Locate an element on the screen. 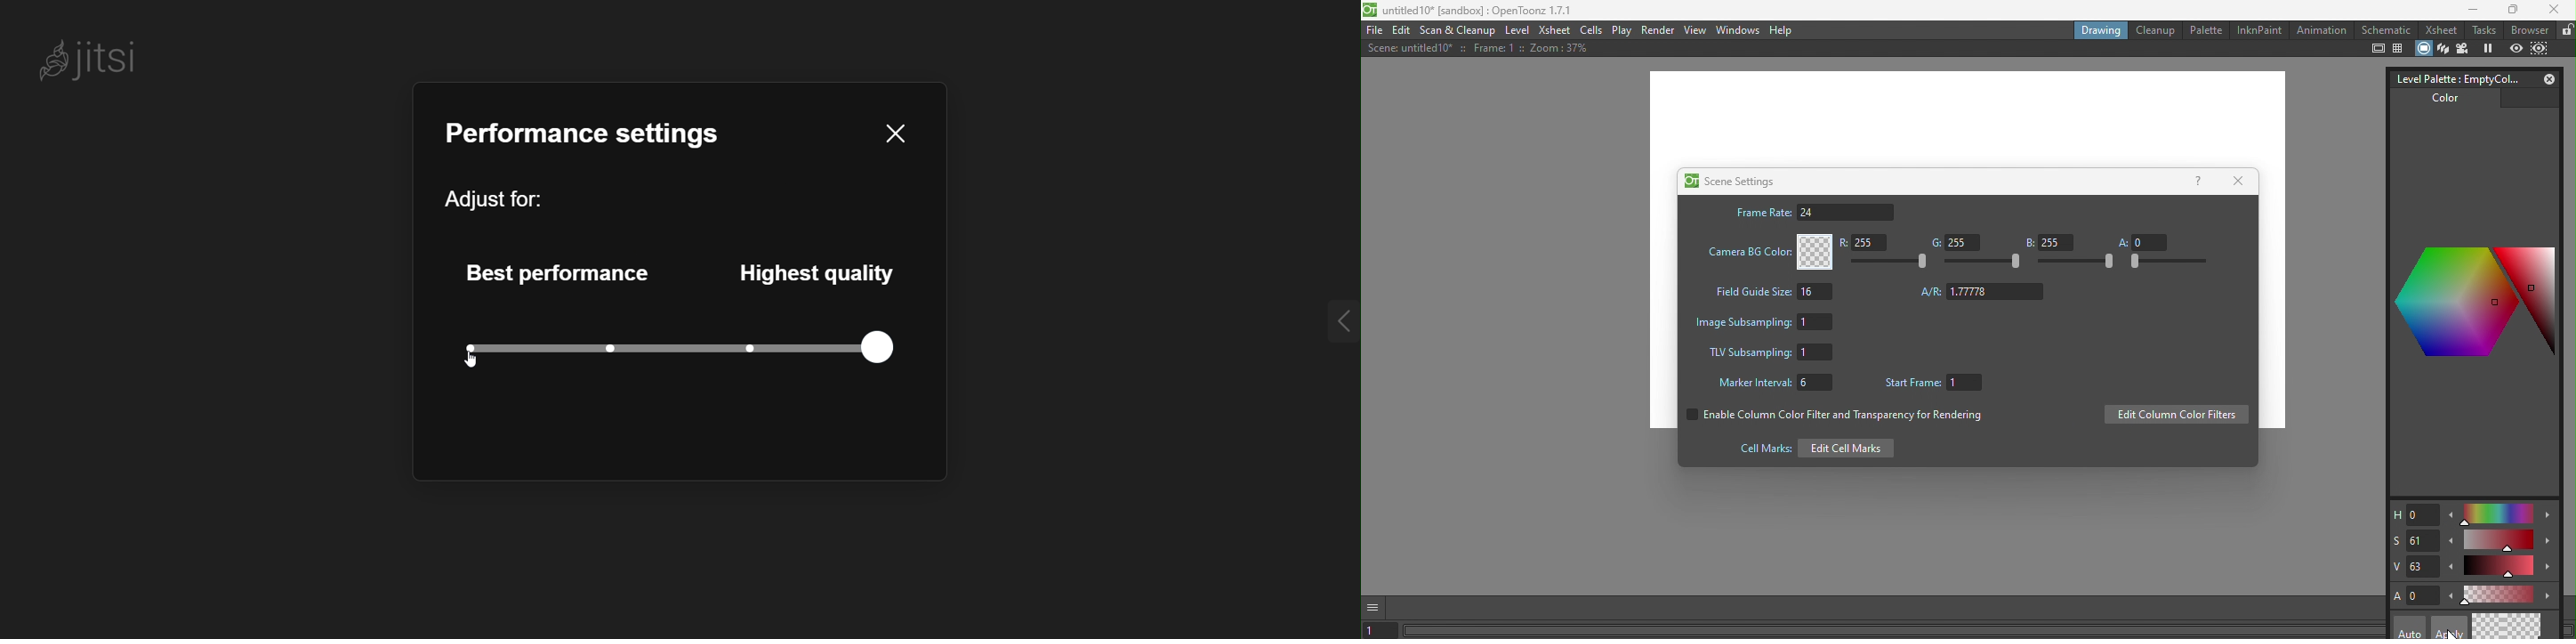 This screenshot has height=644, width=2576. Start Frame is located at coordinates (1937, 384).